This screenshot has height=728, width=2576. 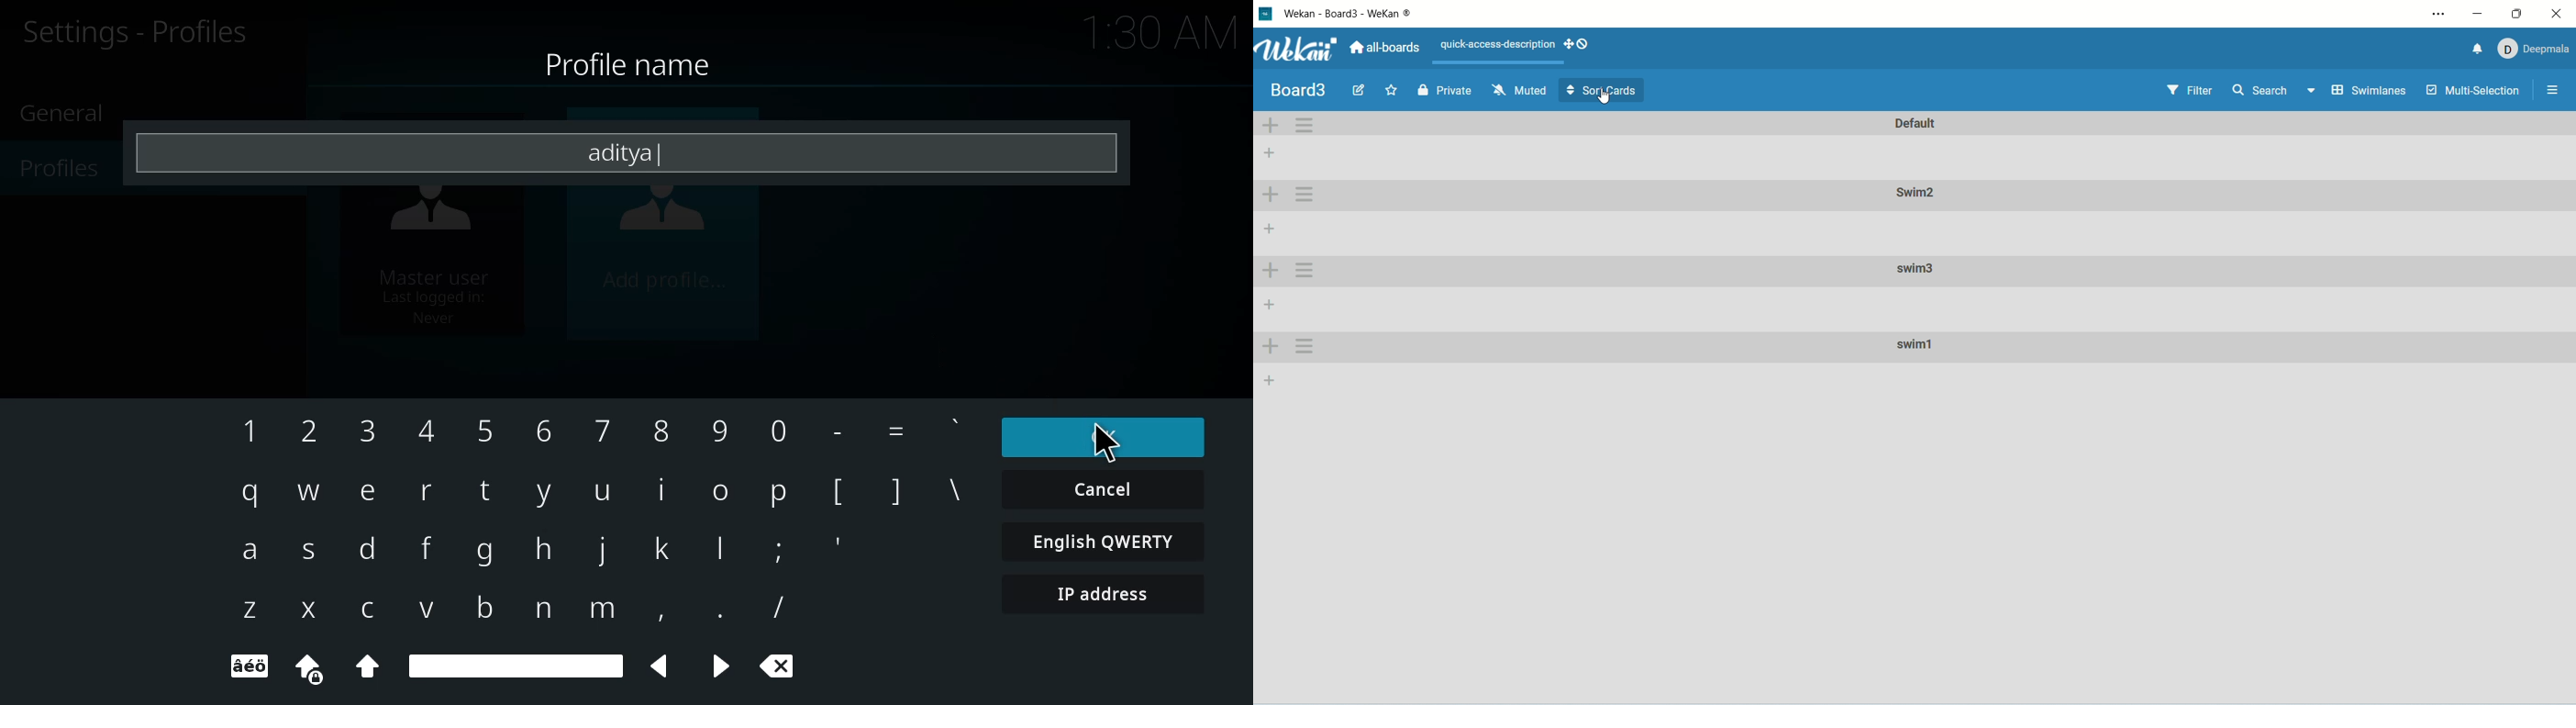 What do you see at coordinates (660, 671) in the screenshot?
I see `backward` at bounding box center [660, 671].